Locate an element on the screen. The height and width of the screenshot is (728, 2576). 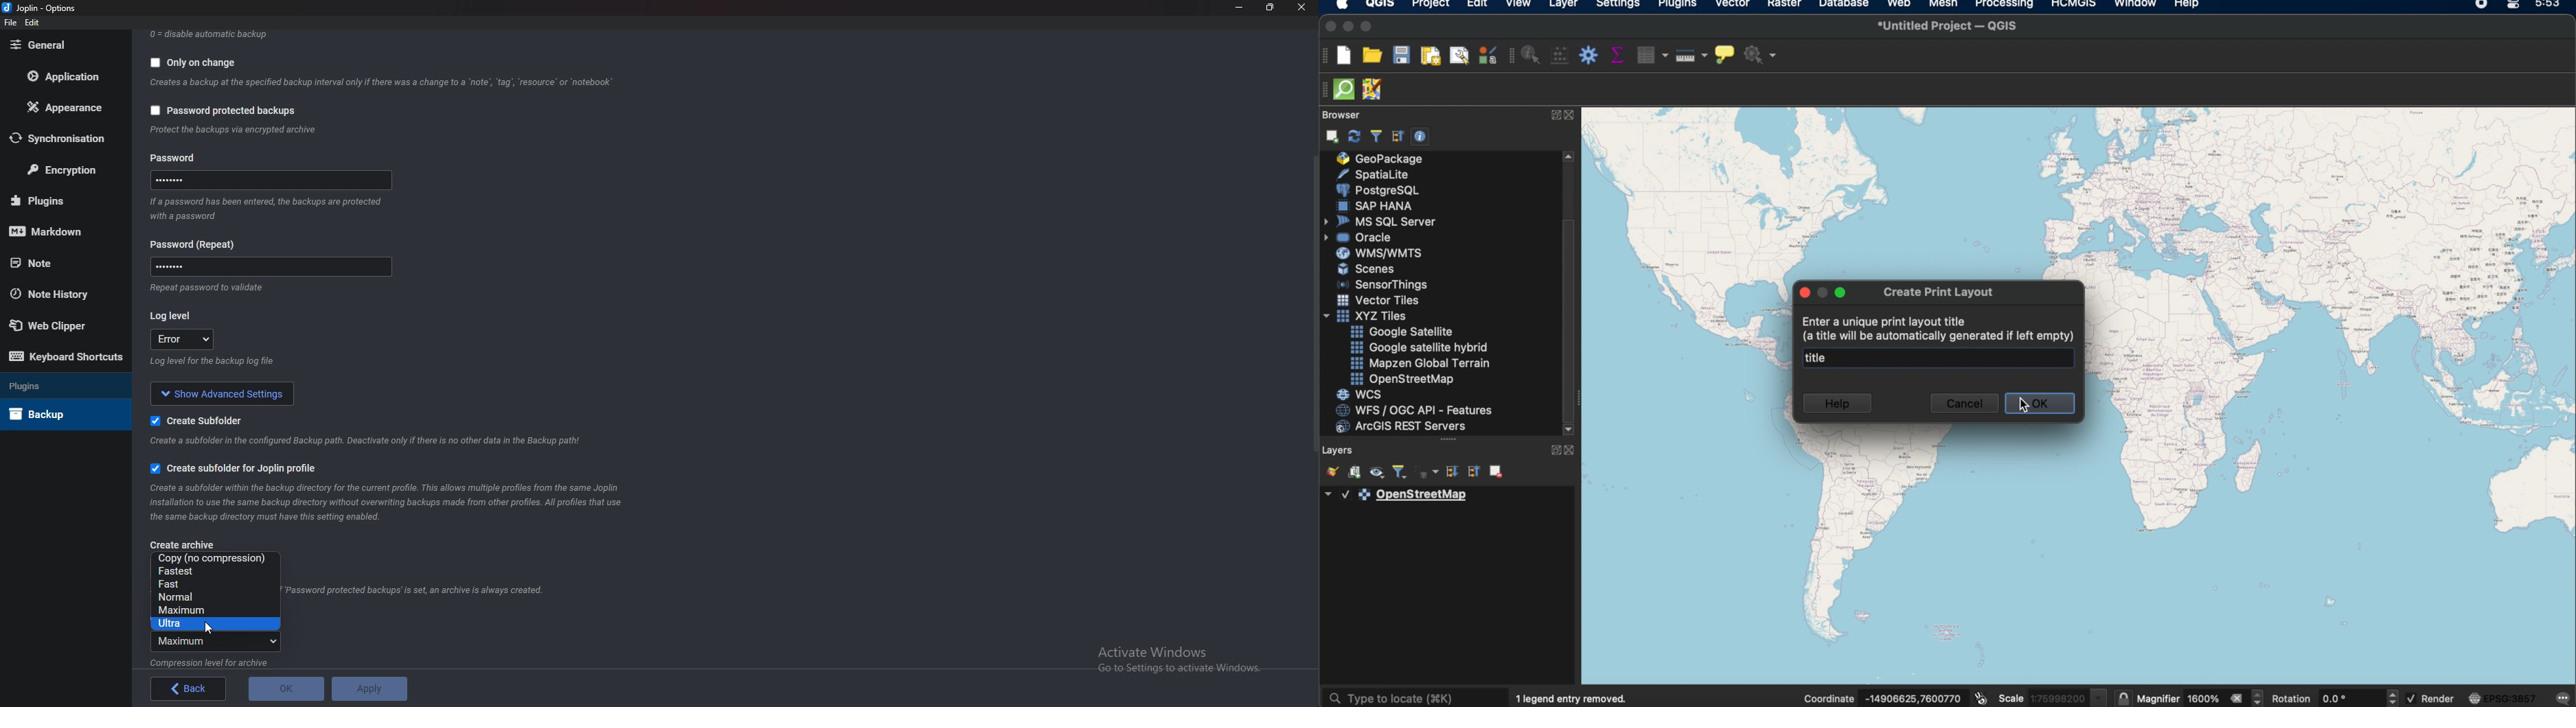
No compression is located at coordinates (220, 558).